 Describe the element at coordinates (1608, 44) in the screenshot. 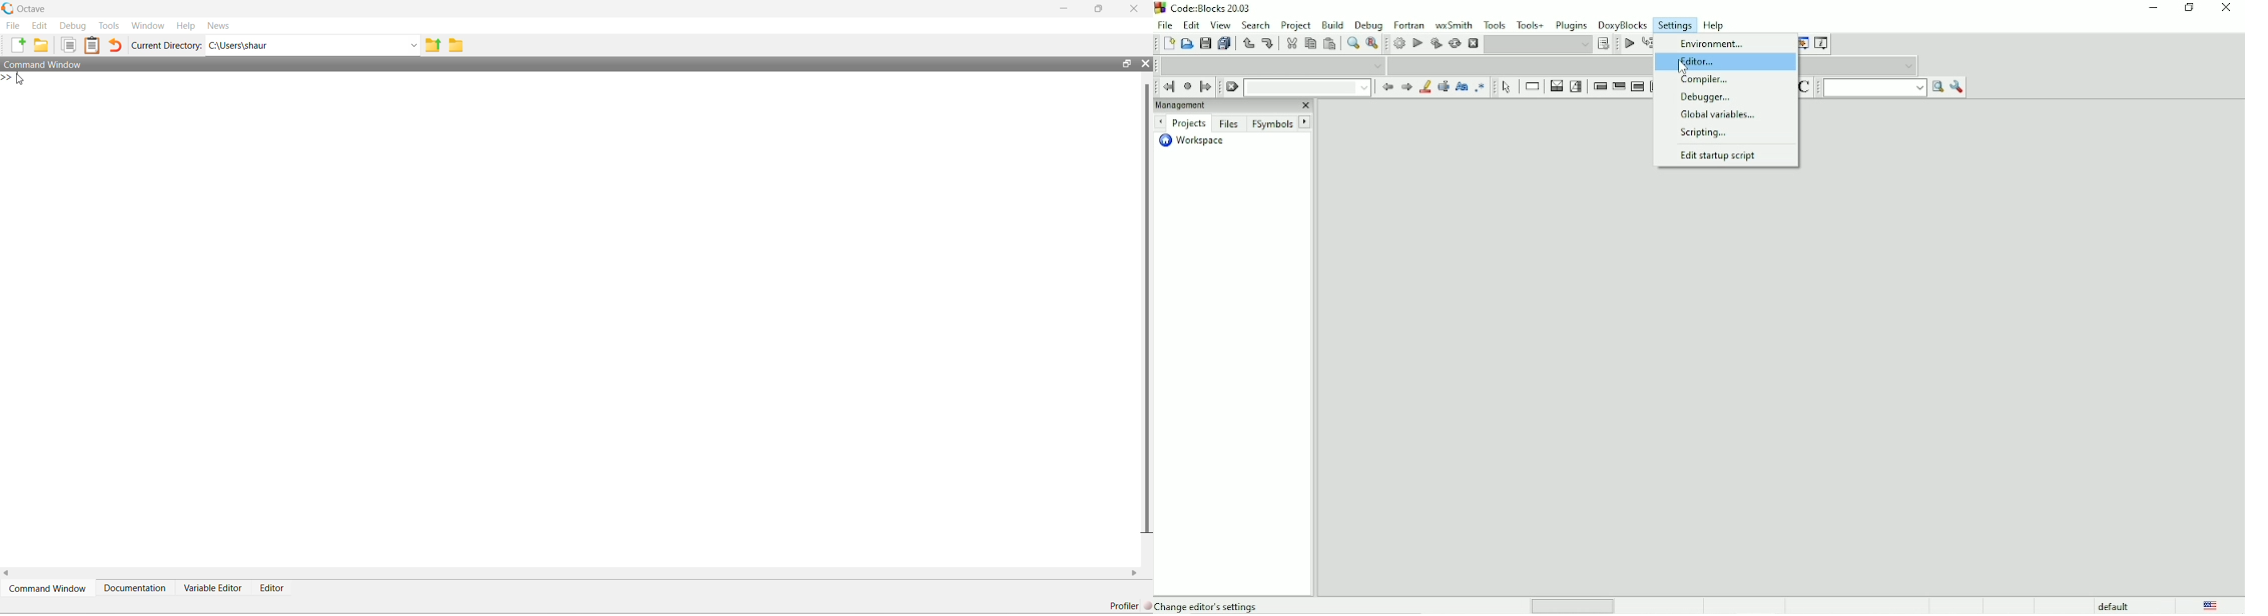

I see `Show the select target dialog ` at that location.